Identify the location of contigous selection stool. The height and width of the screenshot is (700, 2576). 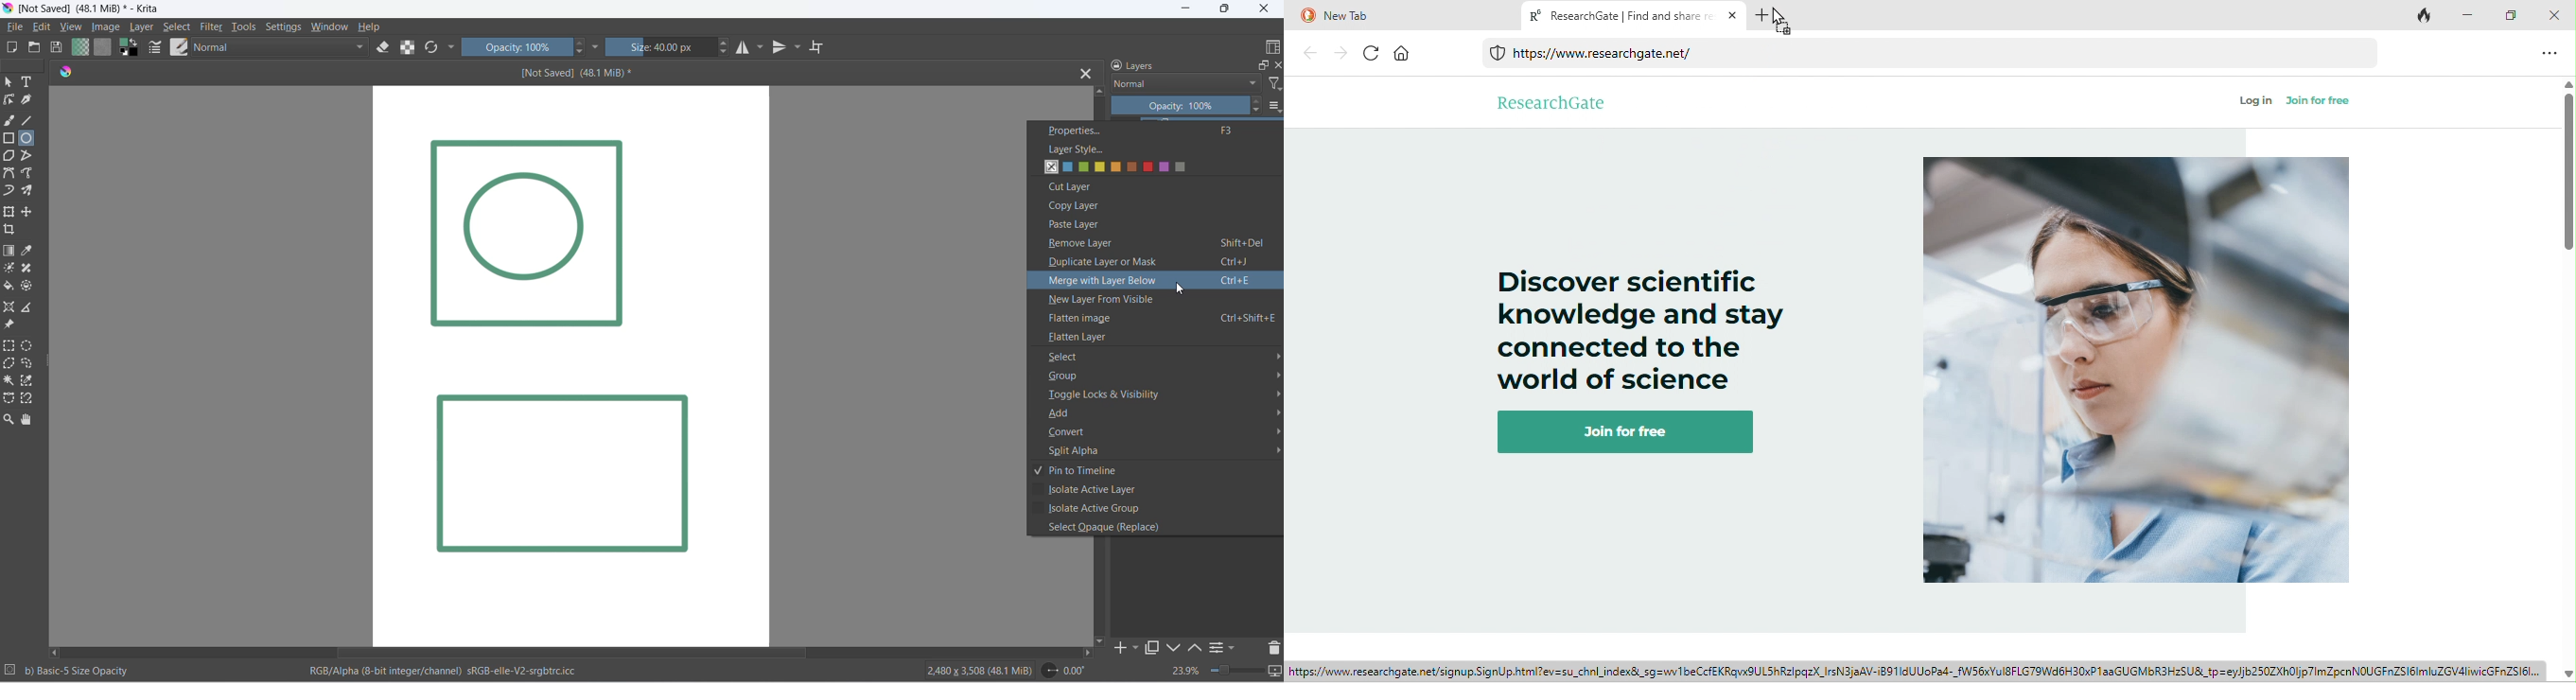
(9, 380).